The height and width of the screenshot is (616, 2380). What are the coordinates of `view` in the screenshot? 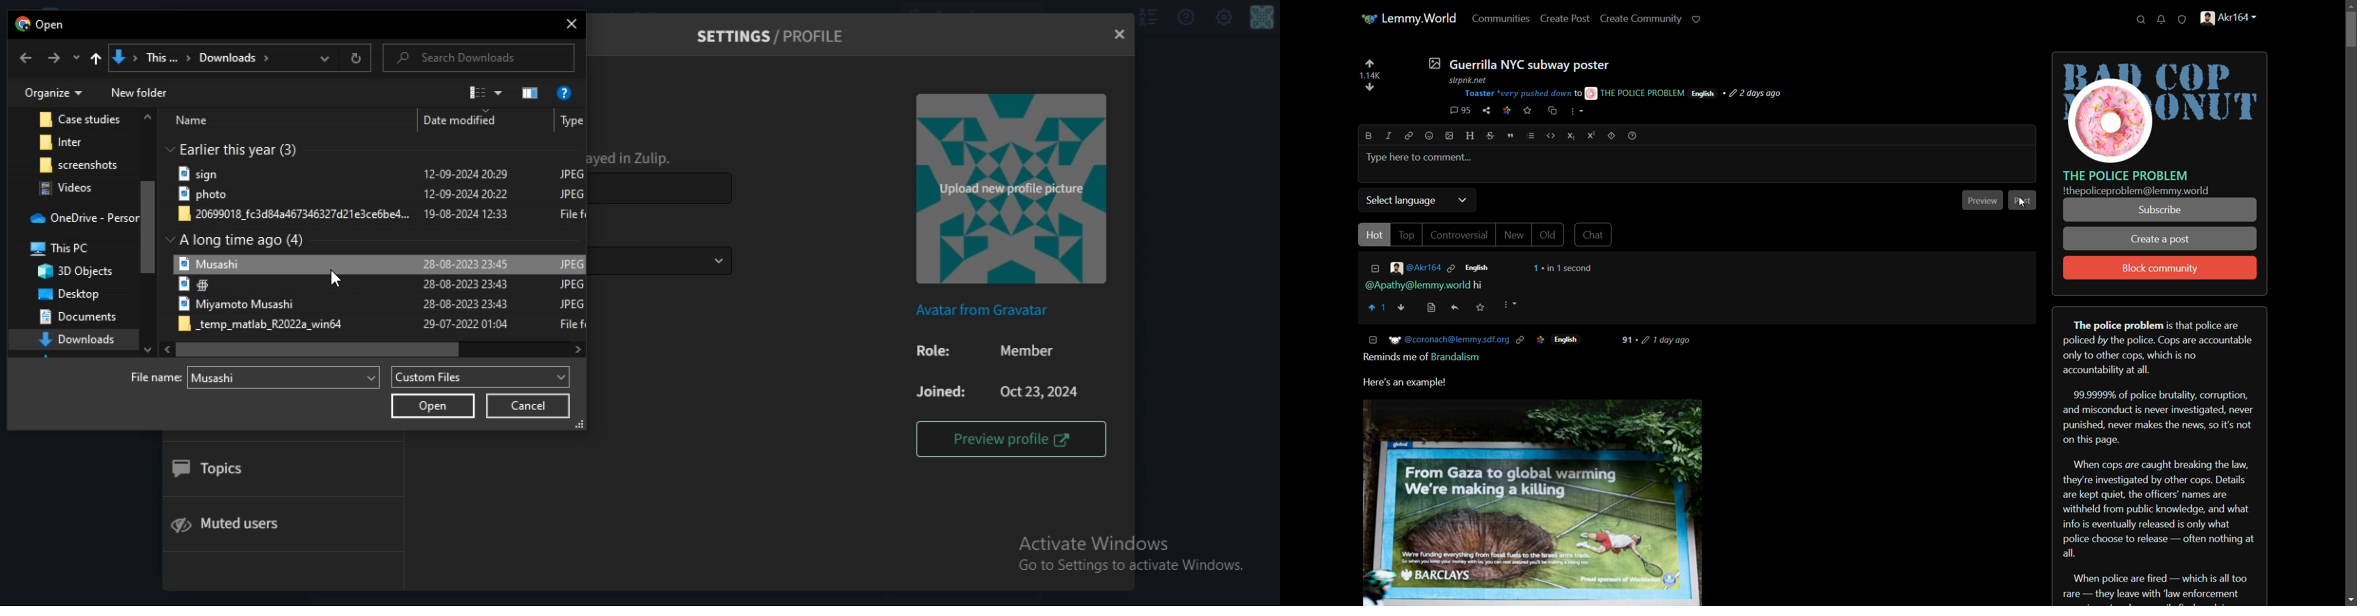 It's located at (486, 92).